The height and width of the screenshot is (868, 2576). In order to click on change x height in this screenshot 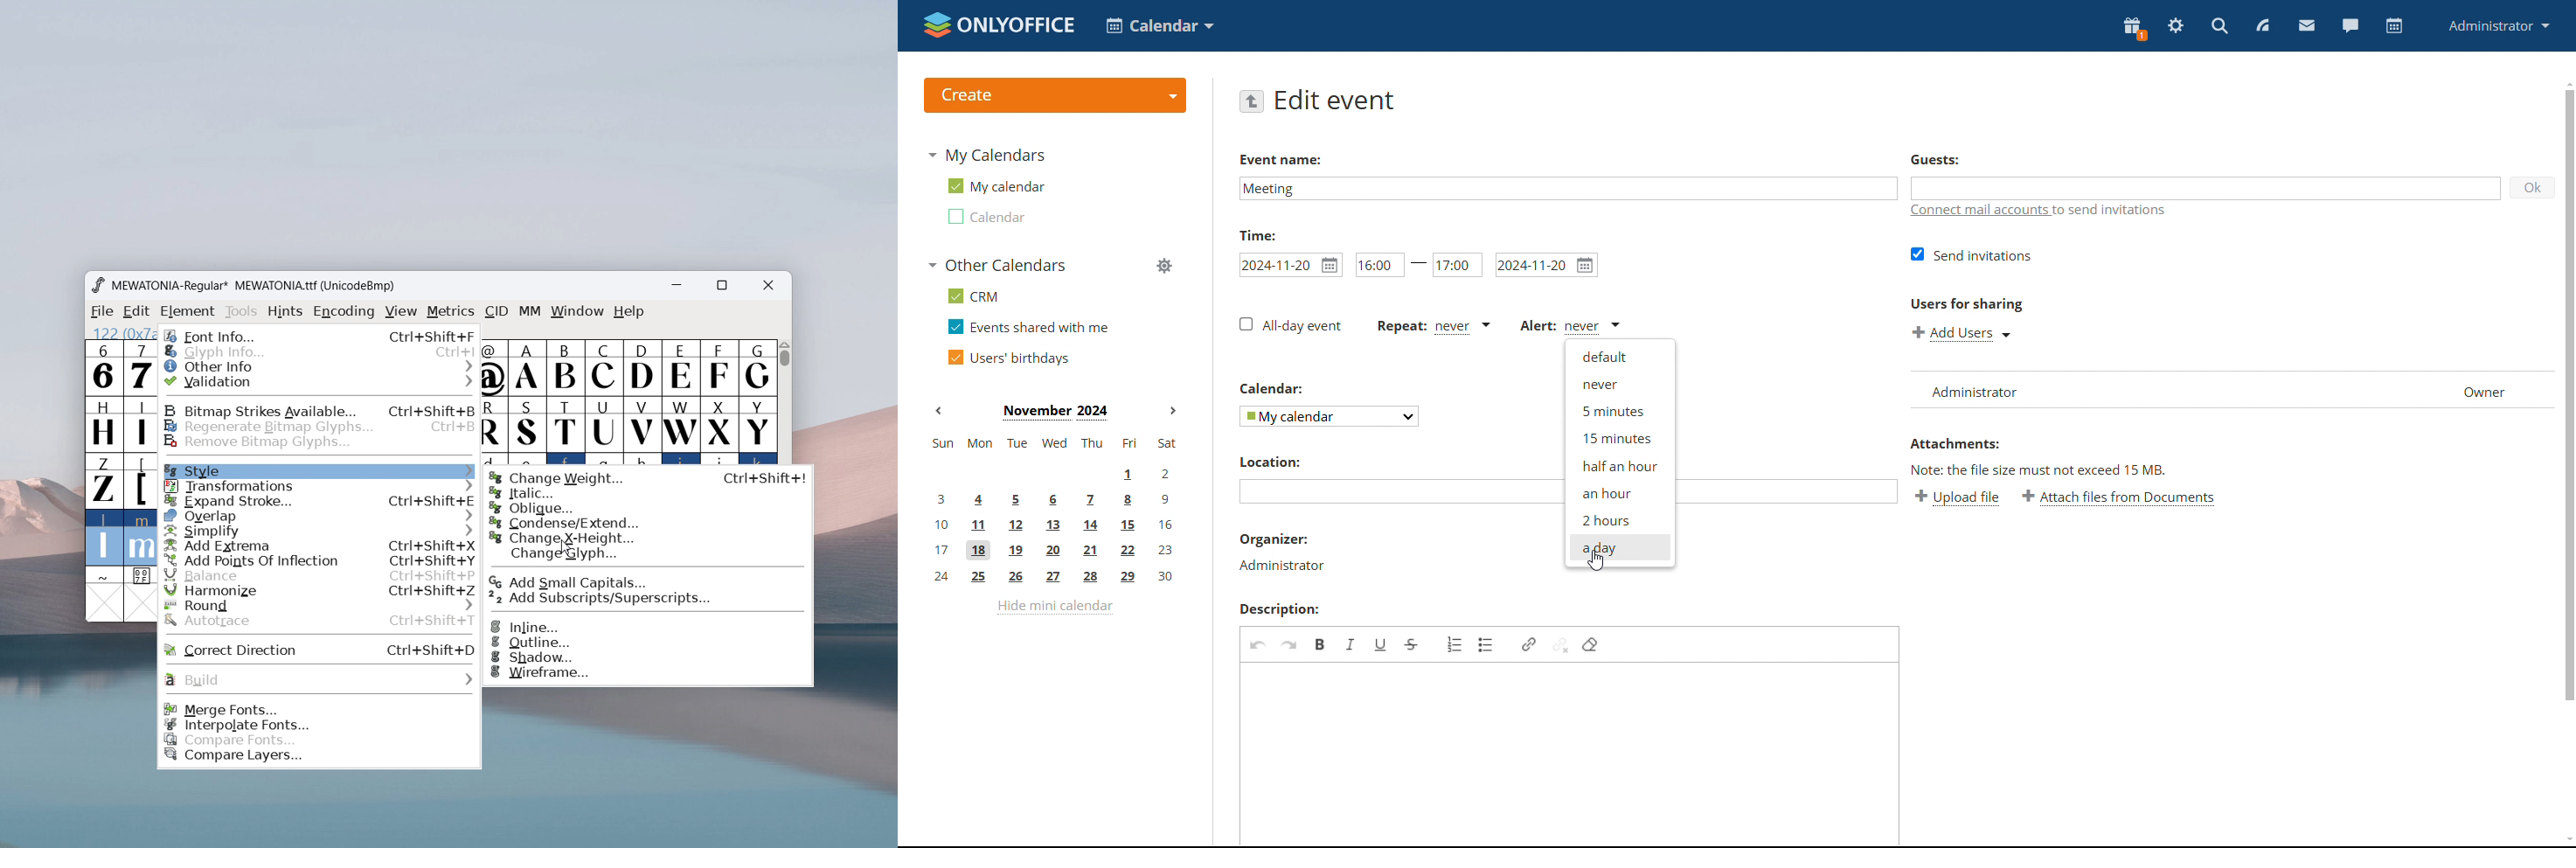, I will do `click(649, 539)`.